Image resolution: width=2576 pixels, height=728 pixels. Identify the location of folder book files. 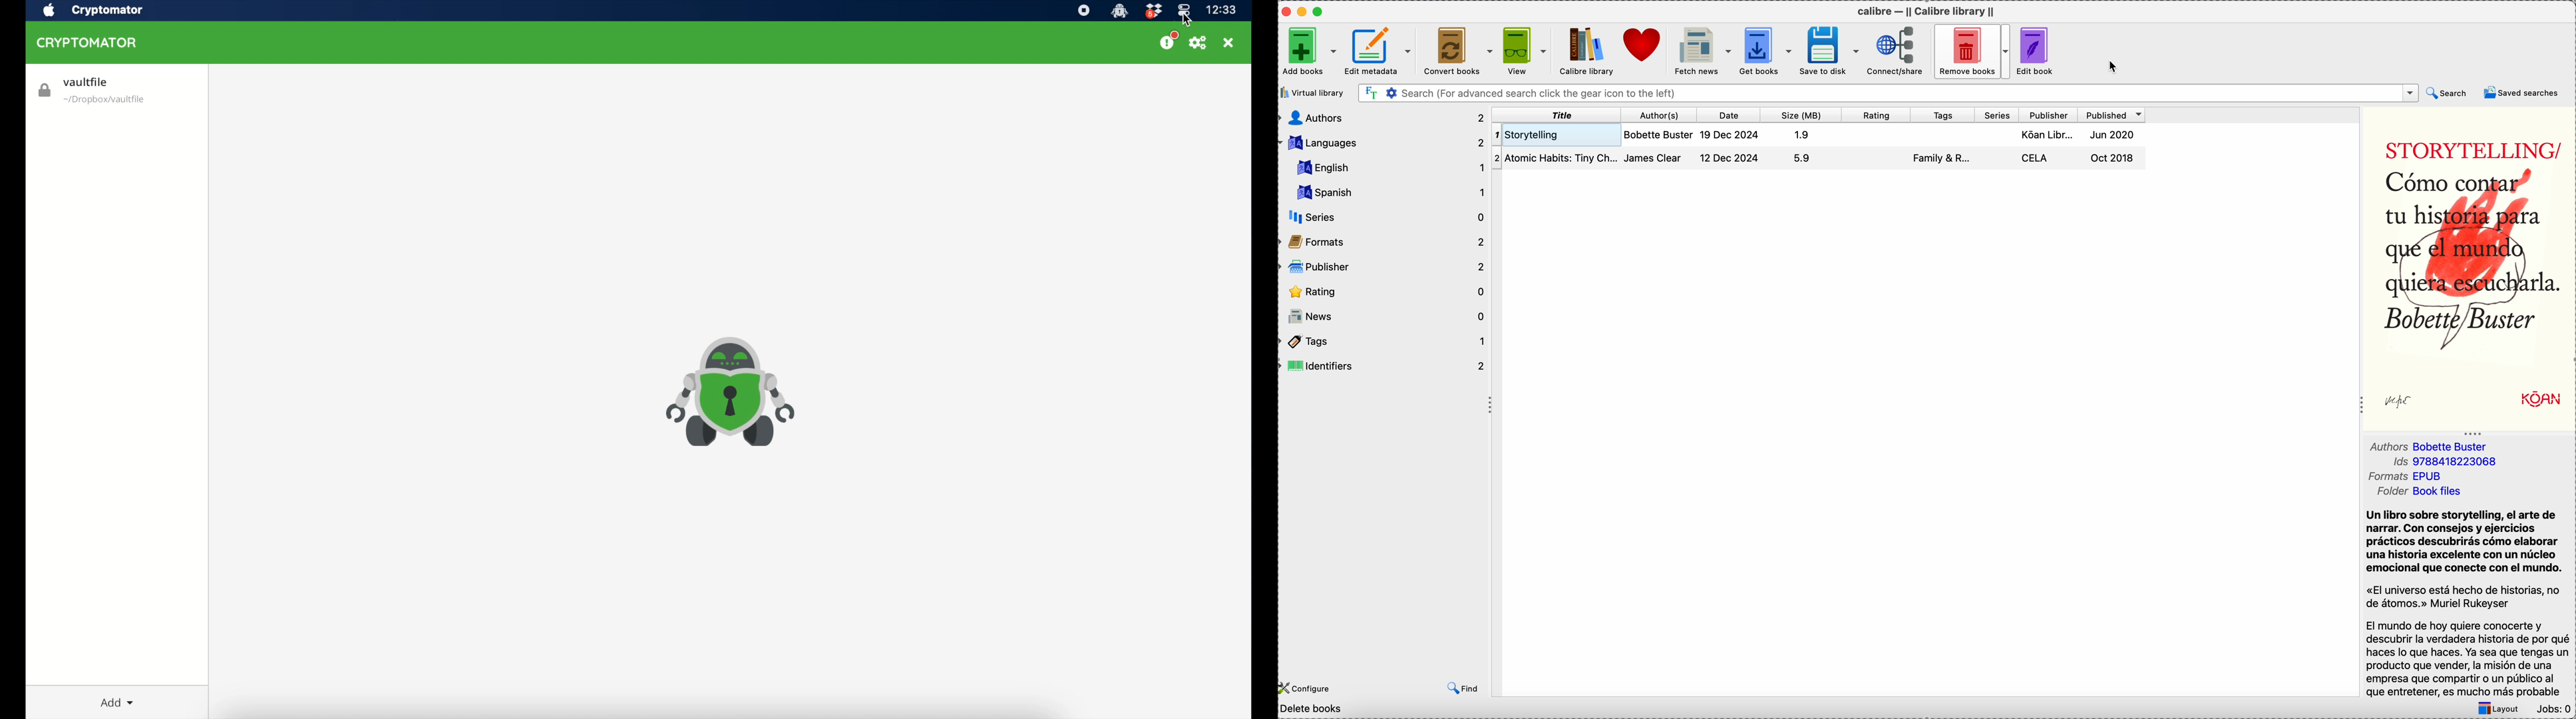
(2421, 491).